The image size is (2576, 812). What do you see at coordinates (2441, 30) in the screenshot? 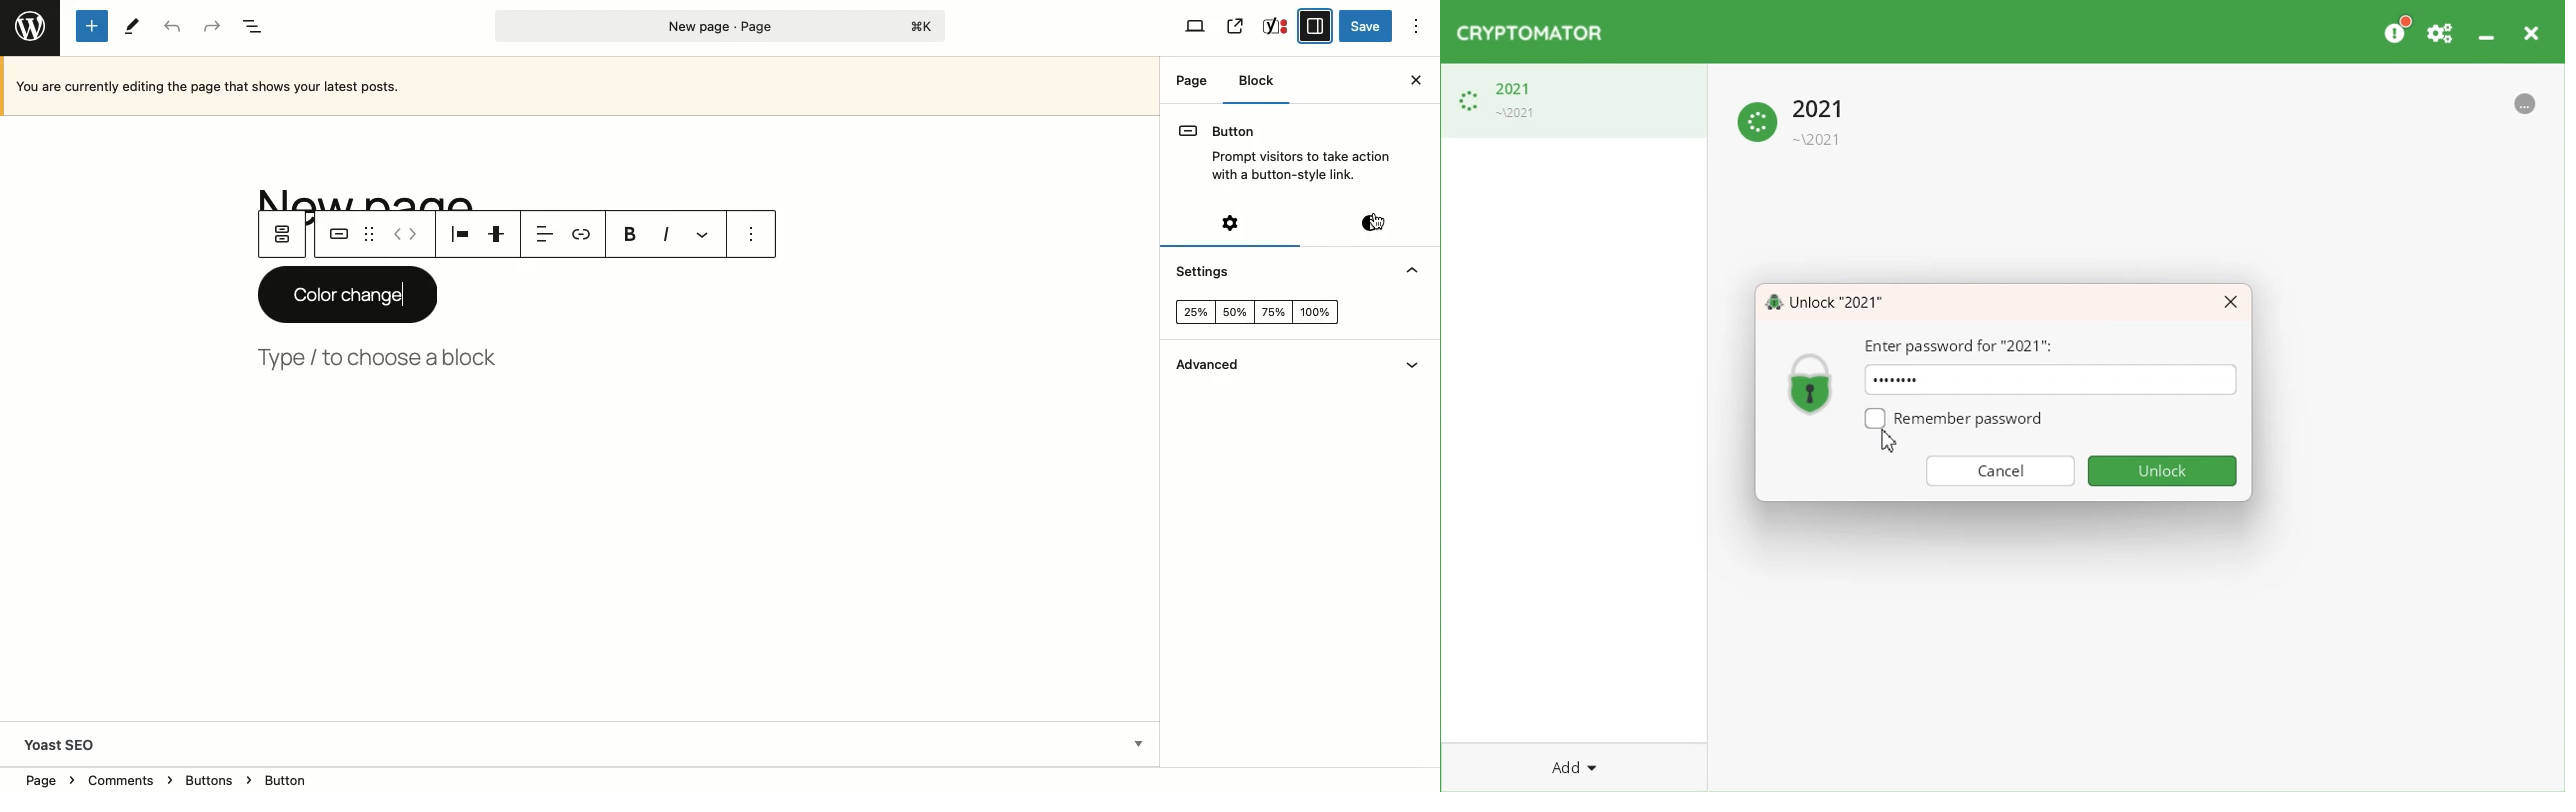
I see `Preferences` at bounding box center [2441, 30].